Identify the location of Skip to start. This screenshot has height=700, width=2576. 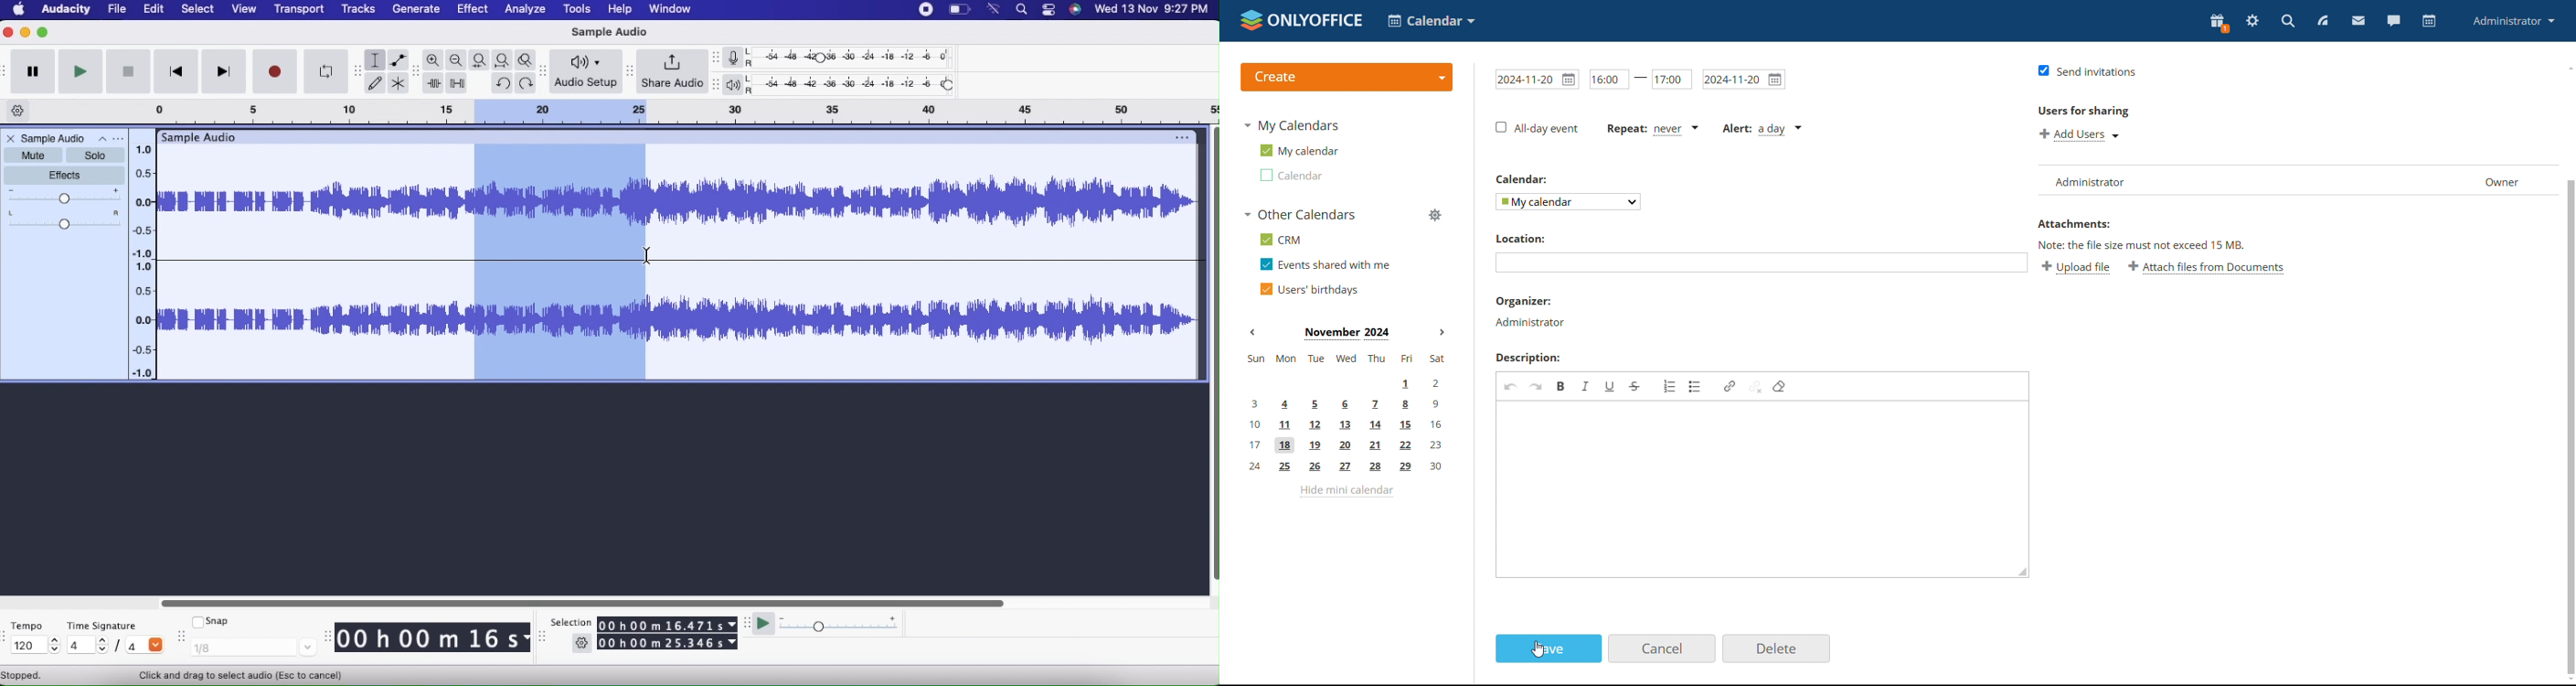
(175, 73).